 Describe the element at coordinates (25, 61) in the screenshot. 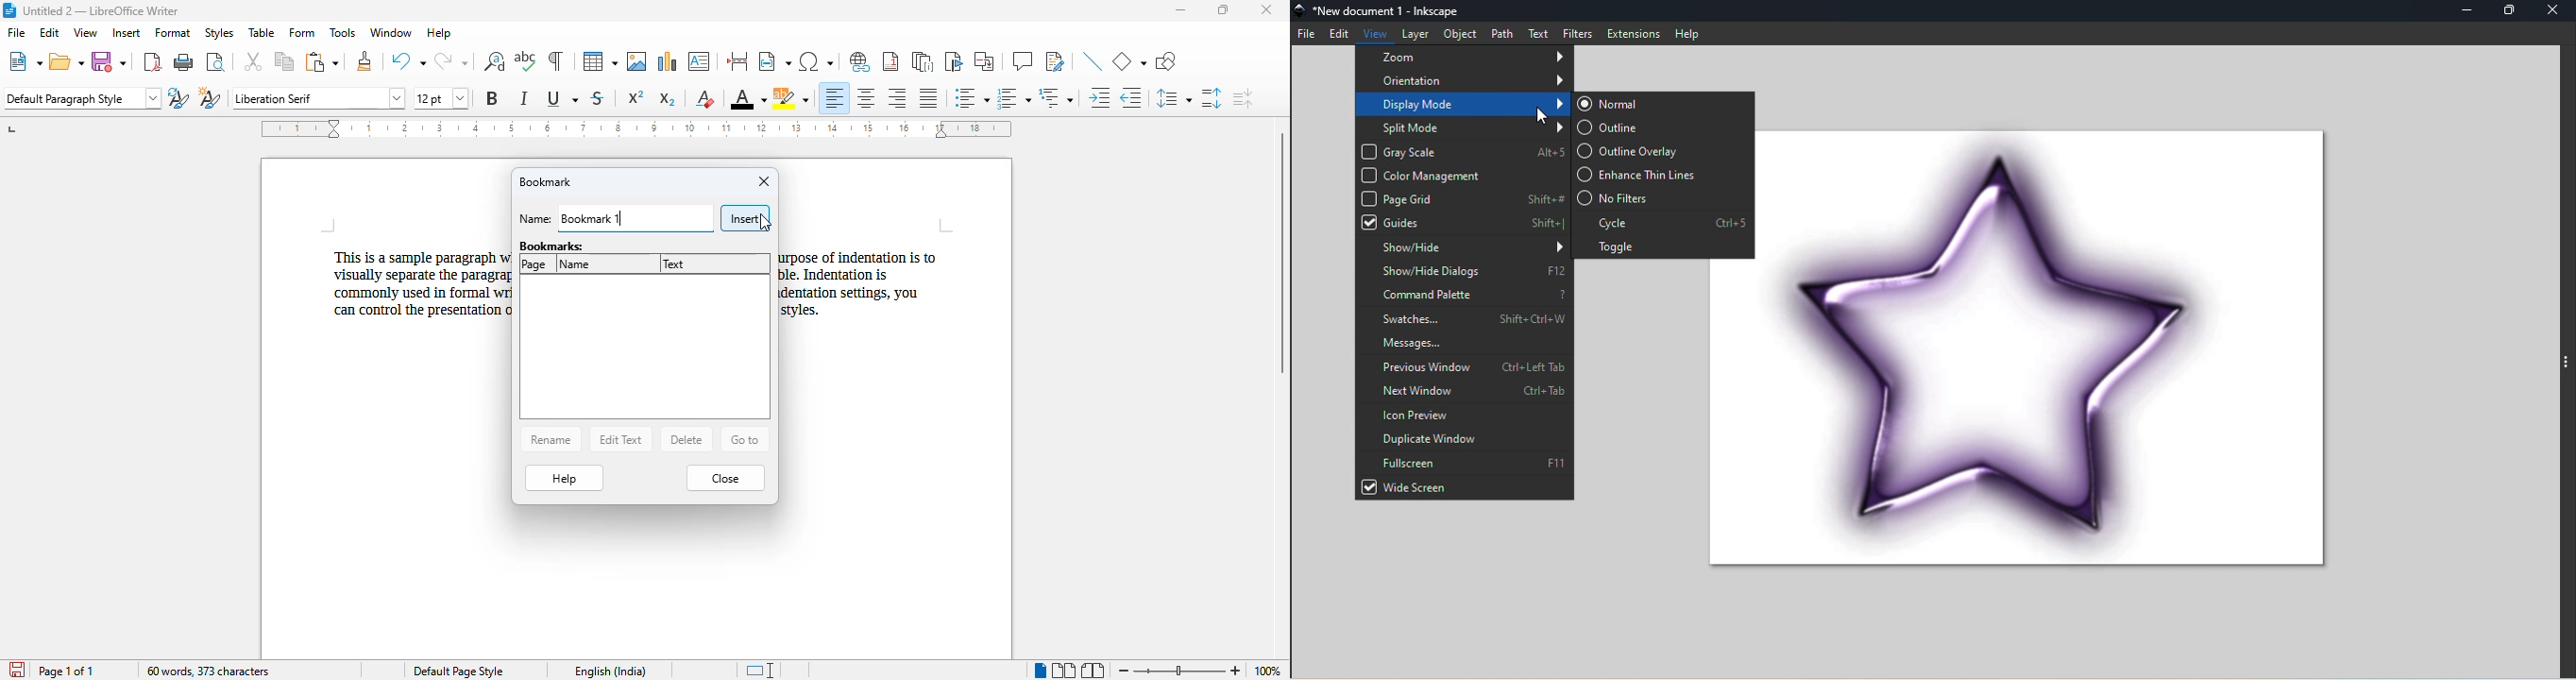

I see `new` at that location.